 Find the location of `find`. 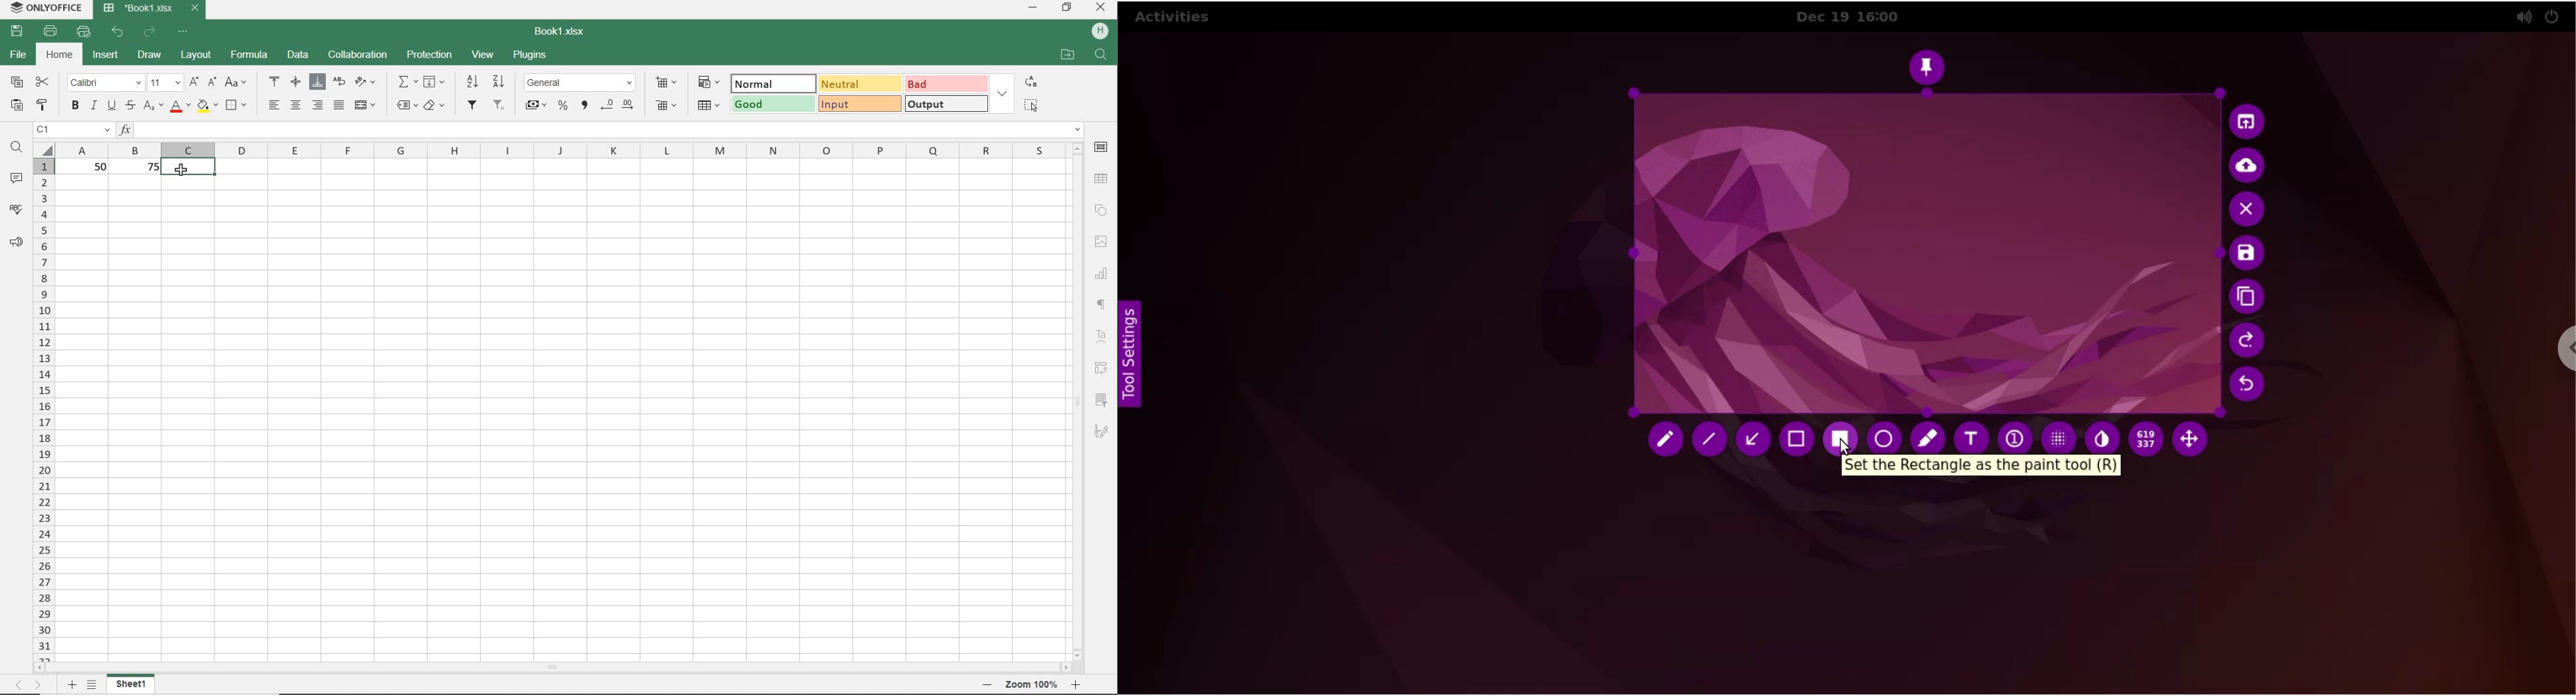

find is located at coordinates (1100, 54).